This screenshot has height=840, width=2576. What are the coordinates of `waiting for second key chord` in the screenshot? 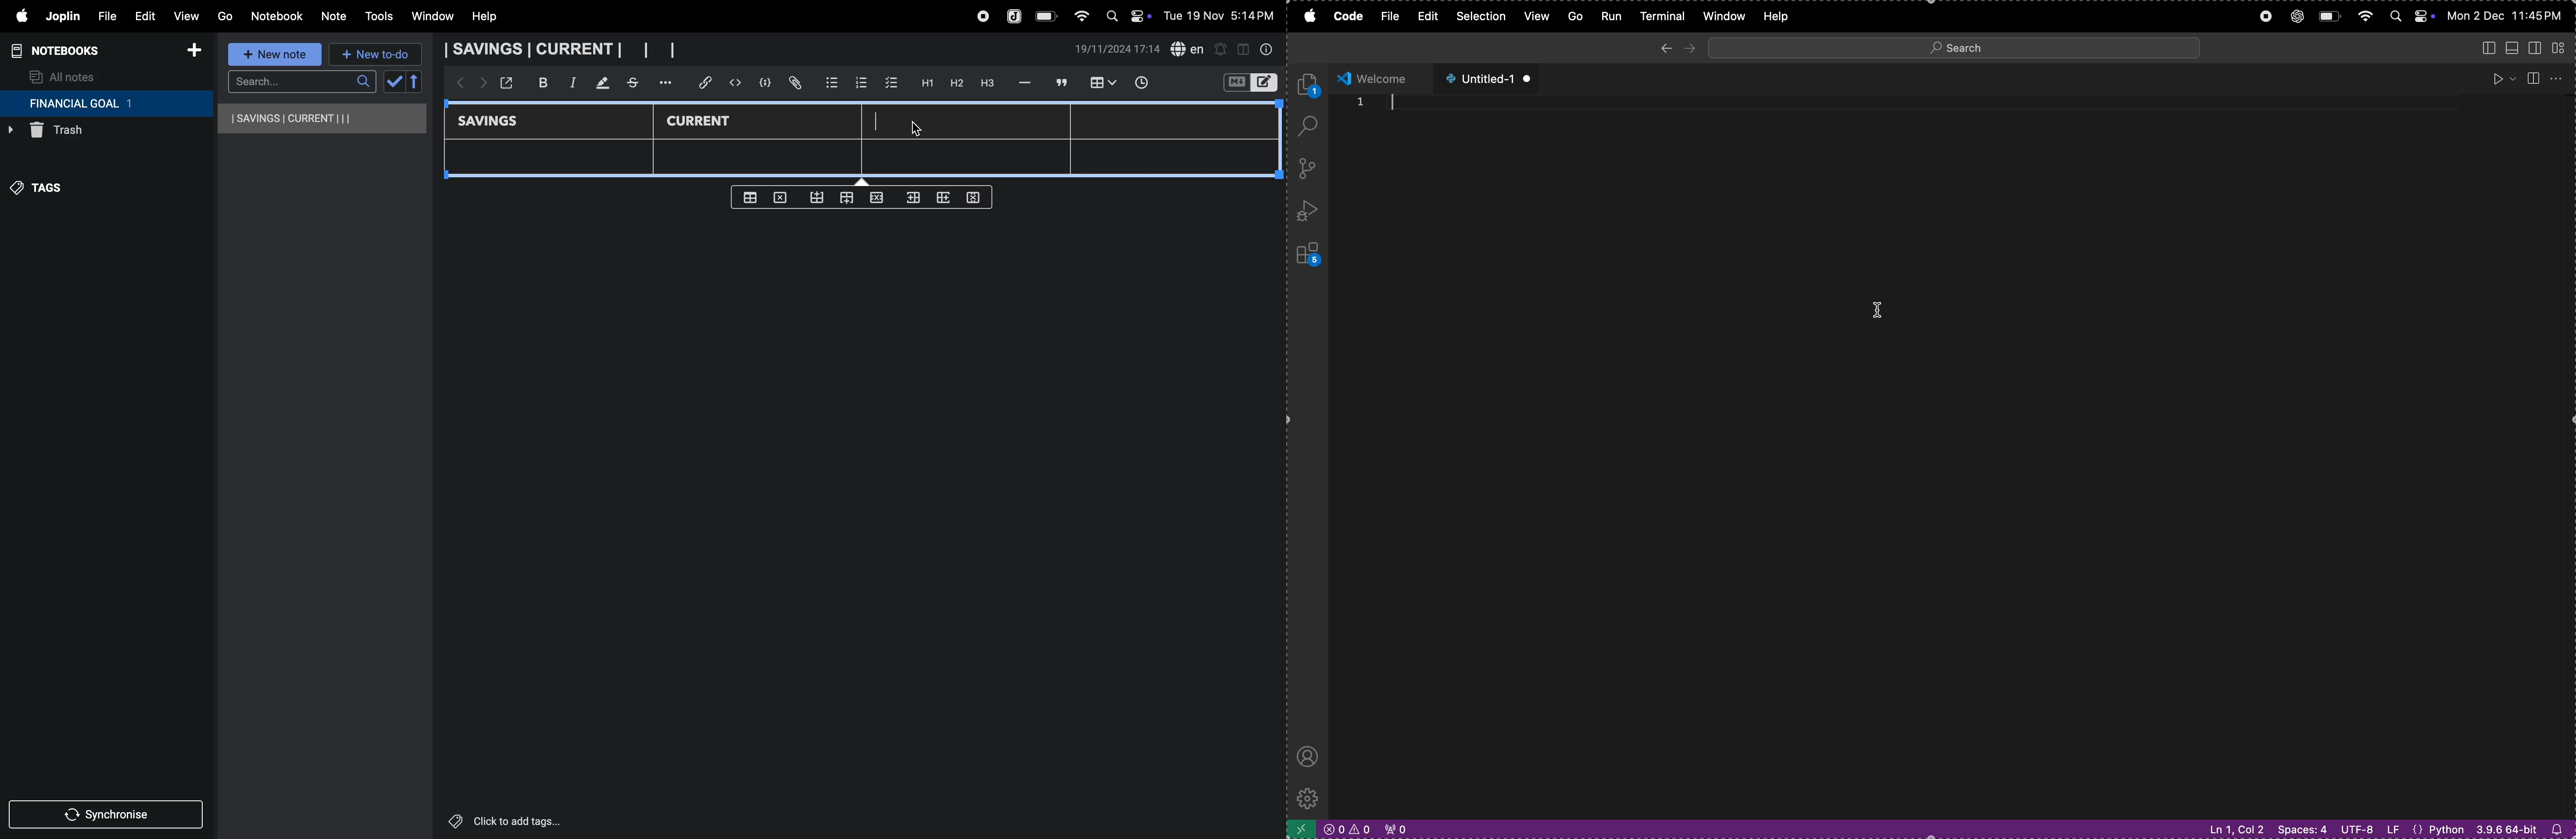 It's located at (1548, 829).